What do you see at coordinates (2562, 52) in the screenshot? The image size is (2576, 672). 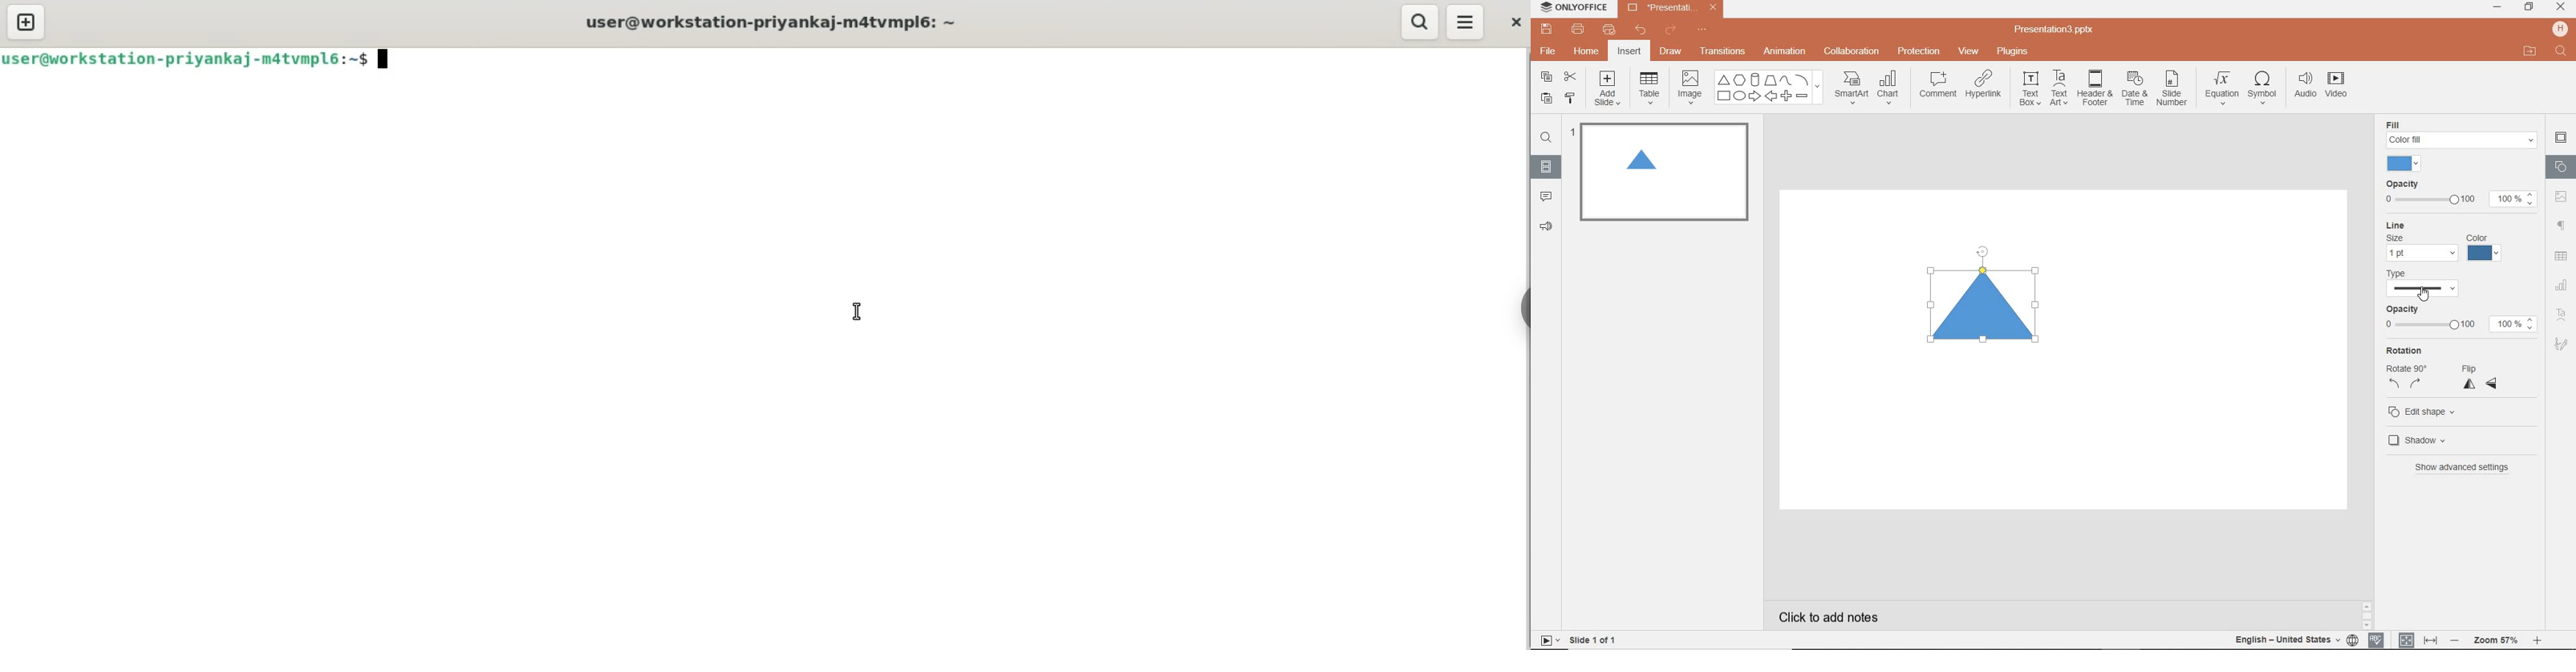 I see `FIND` at bounding box center [2562, 52].